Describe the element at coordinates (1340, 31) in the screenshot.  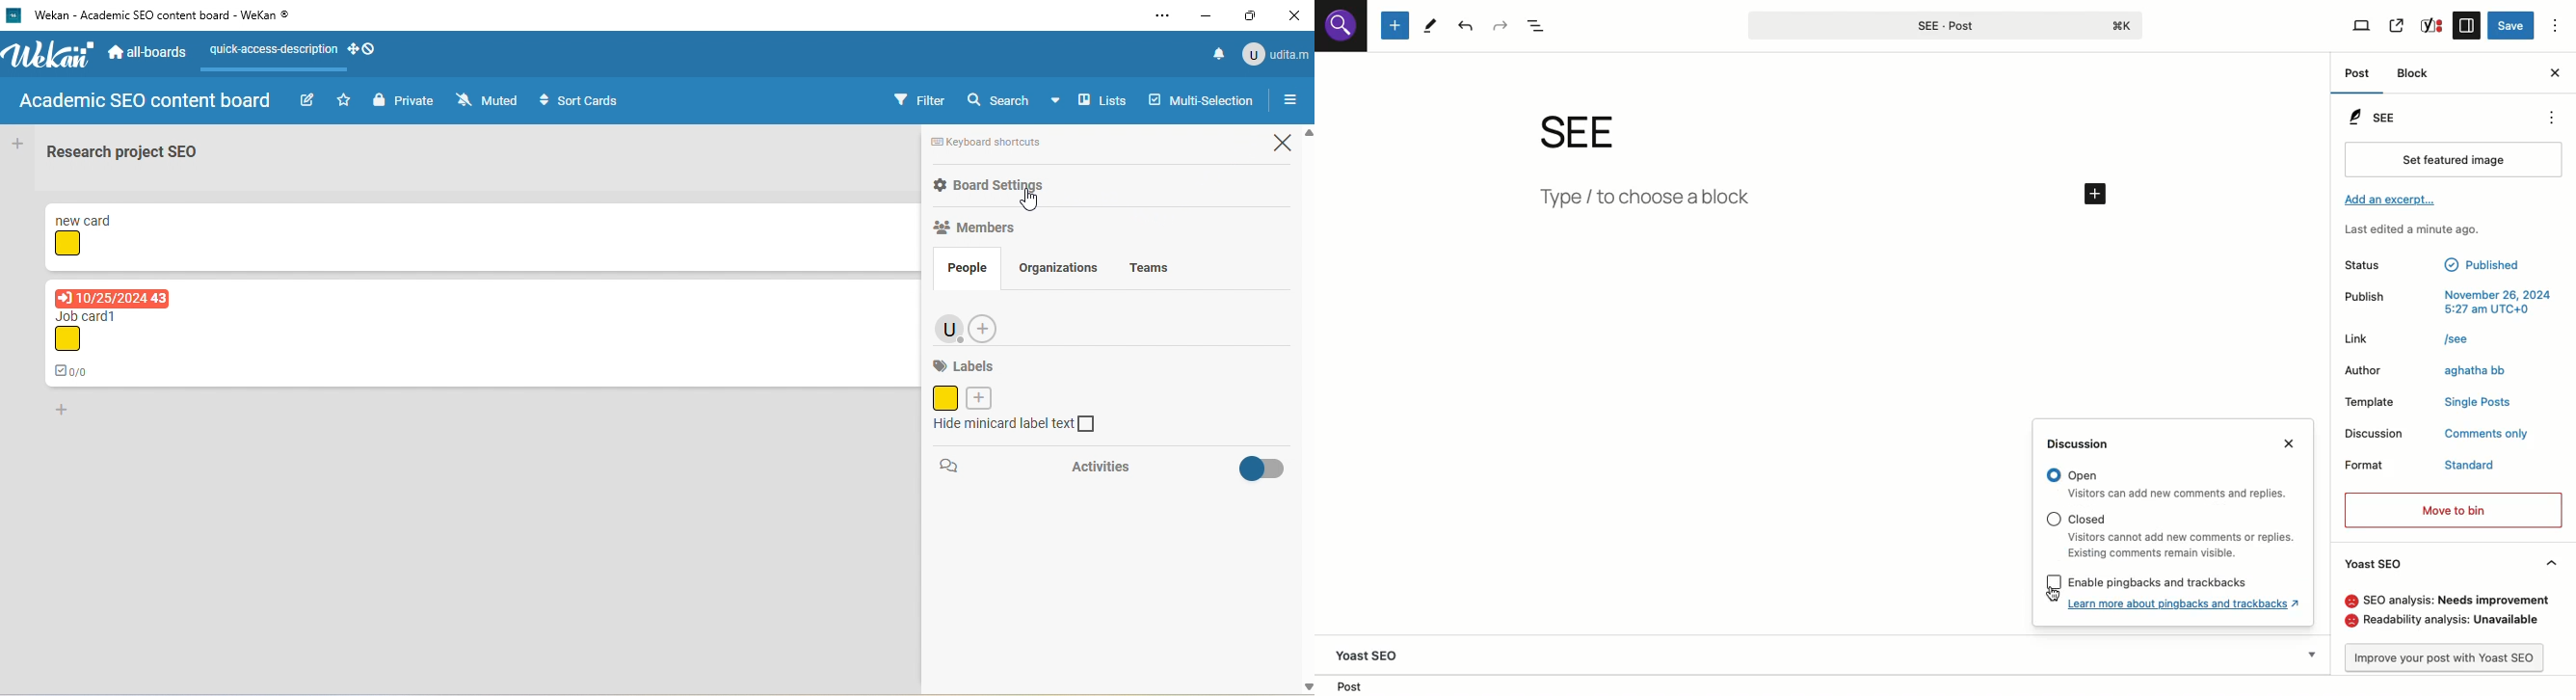
I see `logo` at that location.